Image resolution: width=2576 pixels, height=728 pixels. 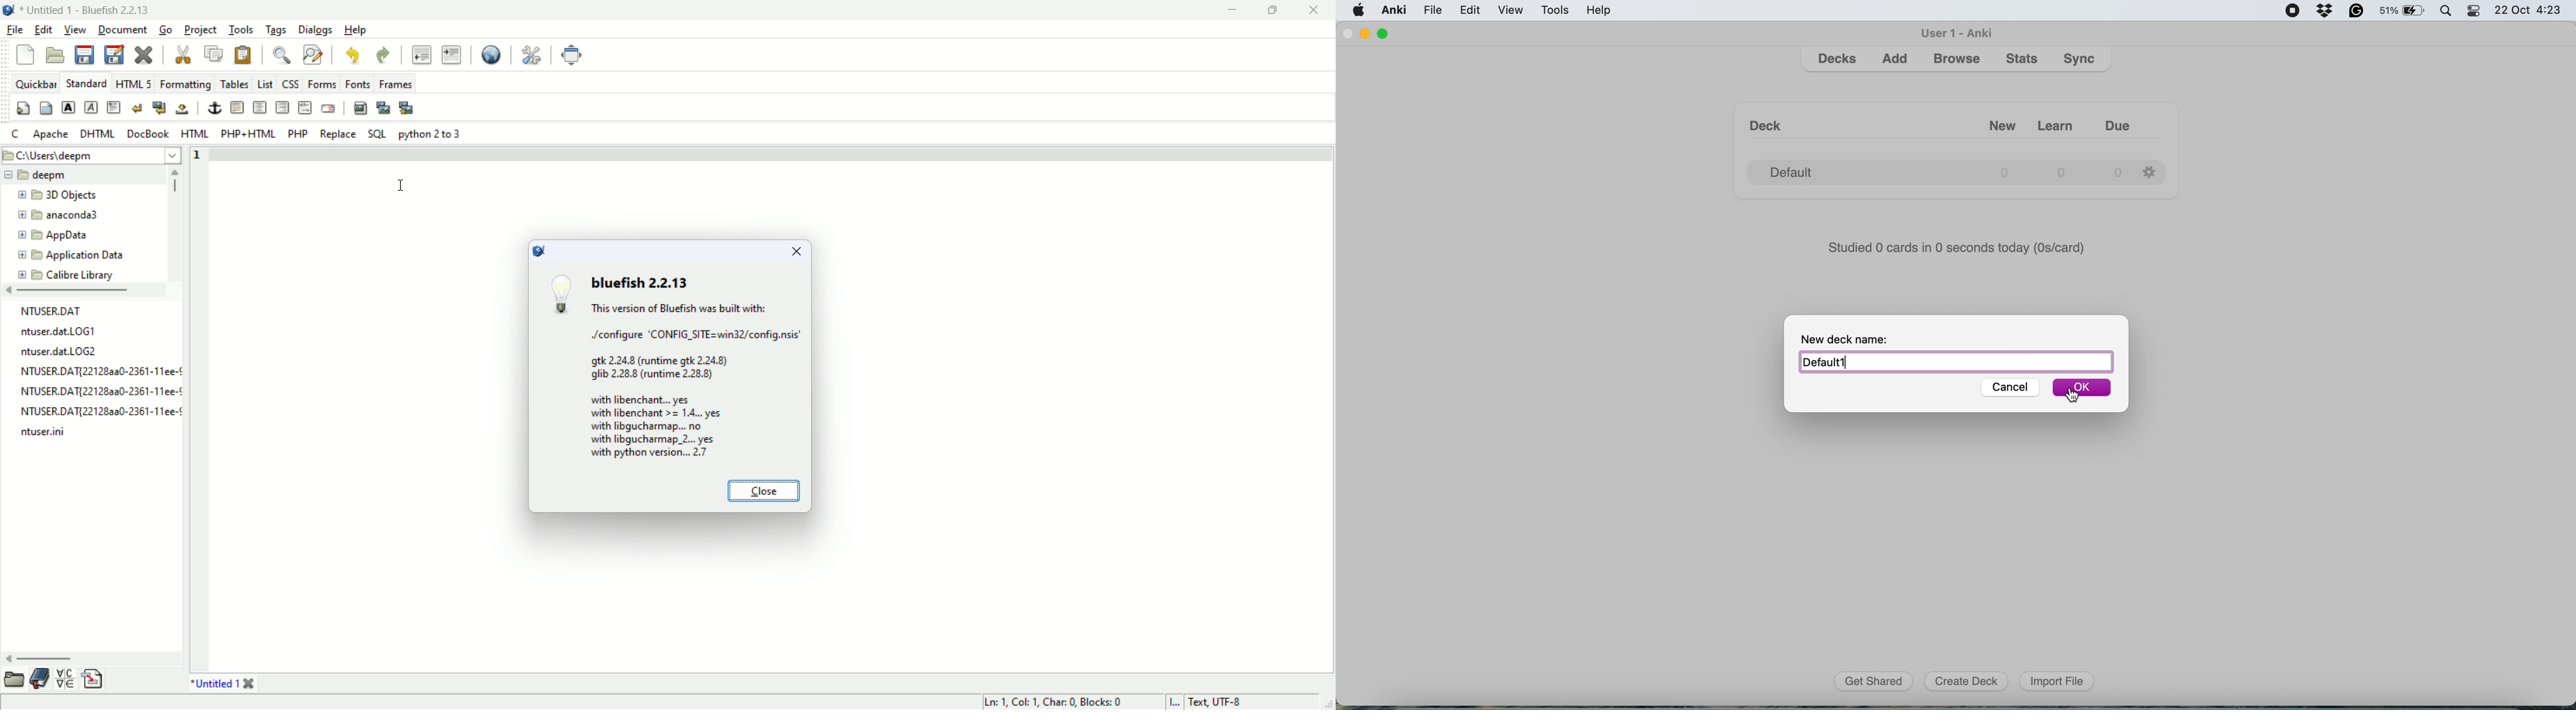 What do you see at coordinates (1358, 11) in the screenshot?
I see `system logo` at bounding box center [1358, 11].